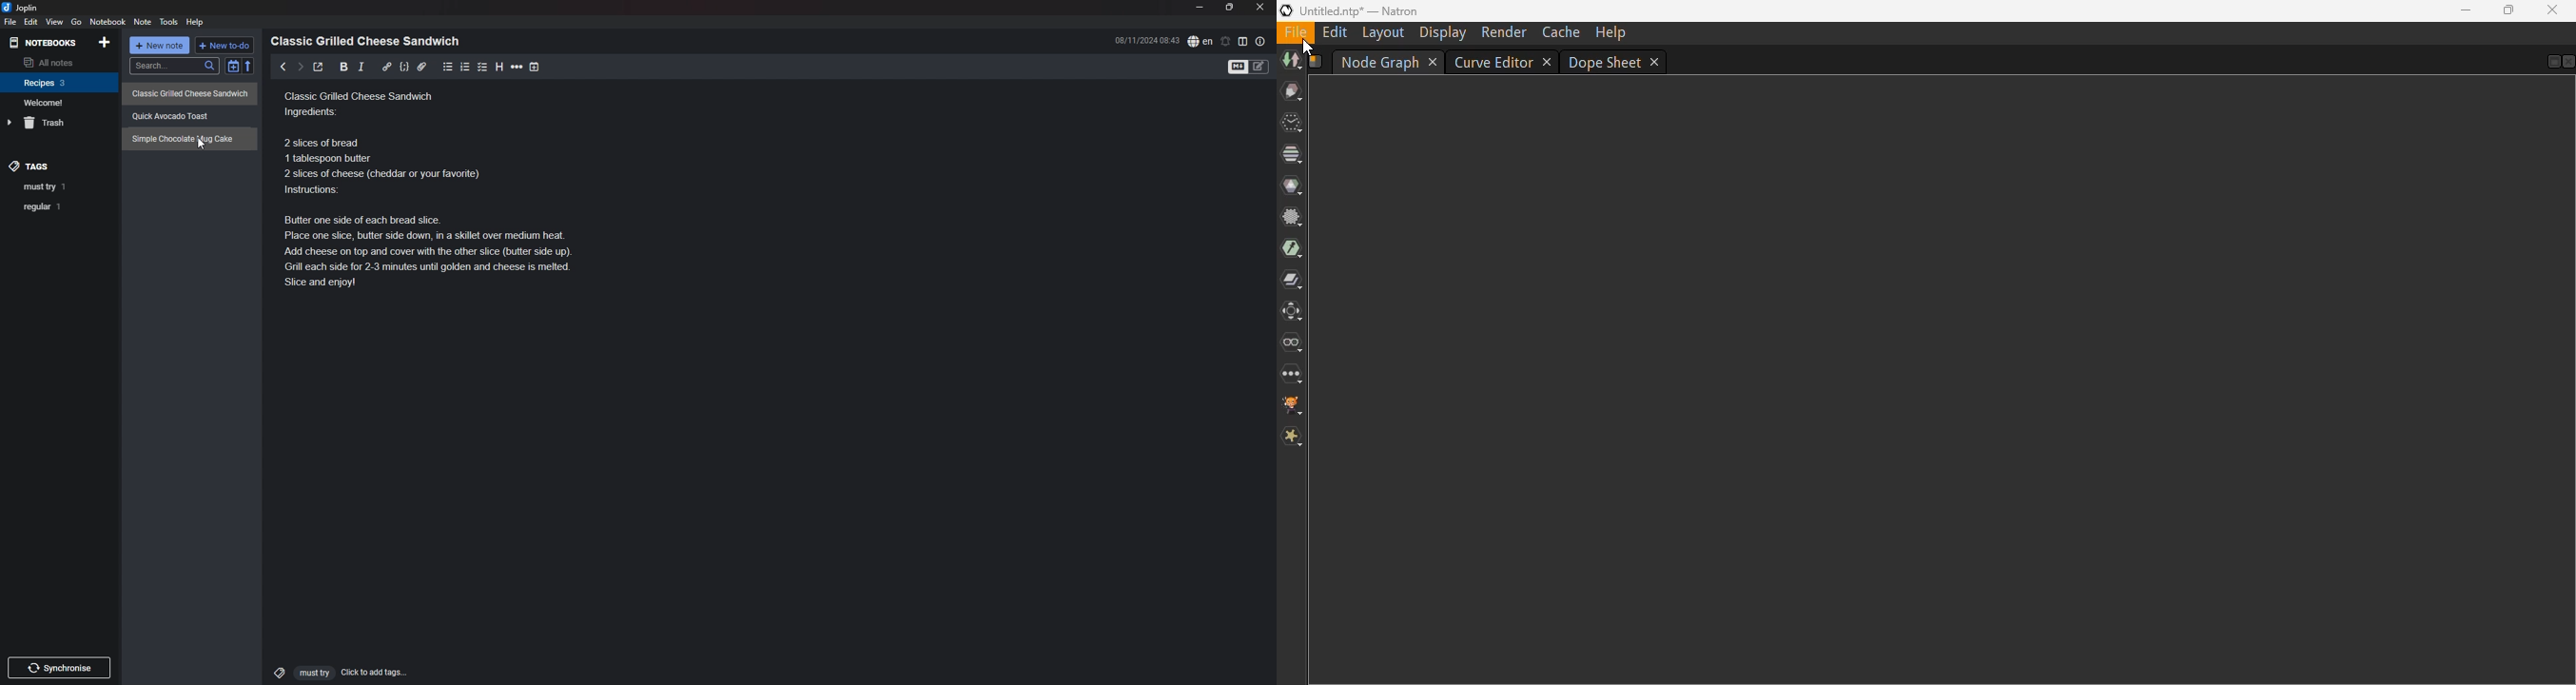 Image resolution: width=2576 pixels, height=700 pixels. I want to click on quick avocado toast, so click(178, 113).